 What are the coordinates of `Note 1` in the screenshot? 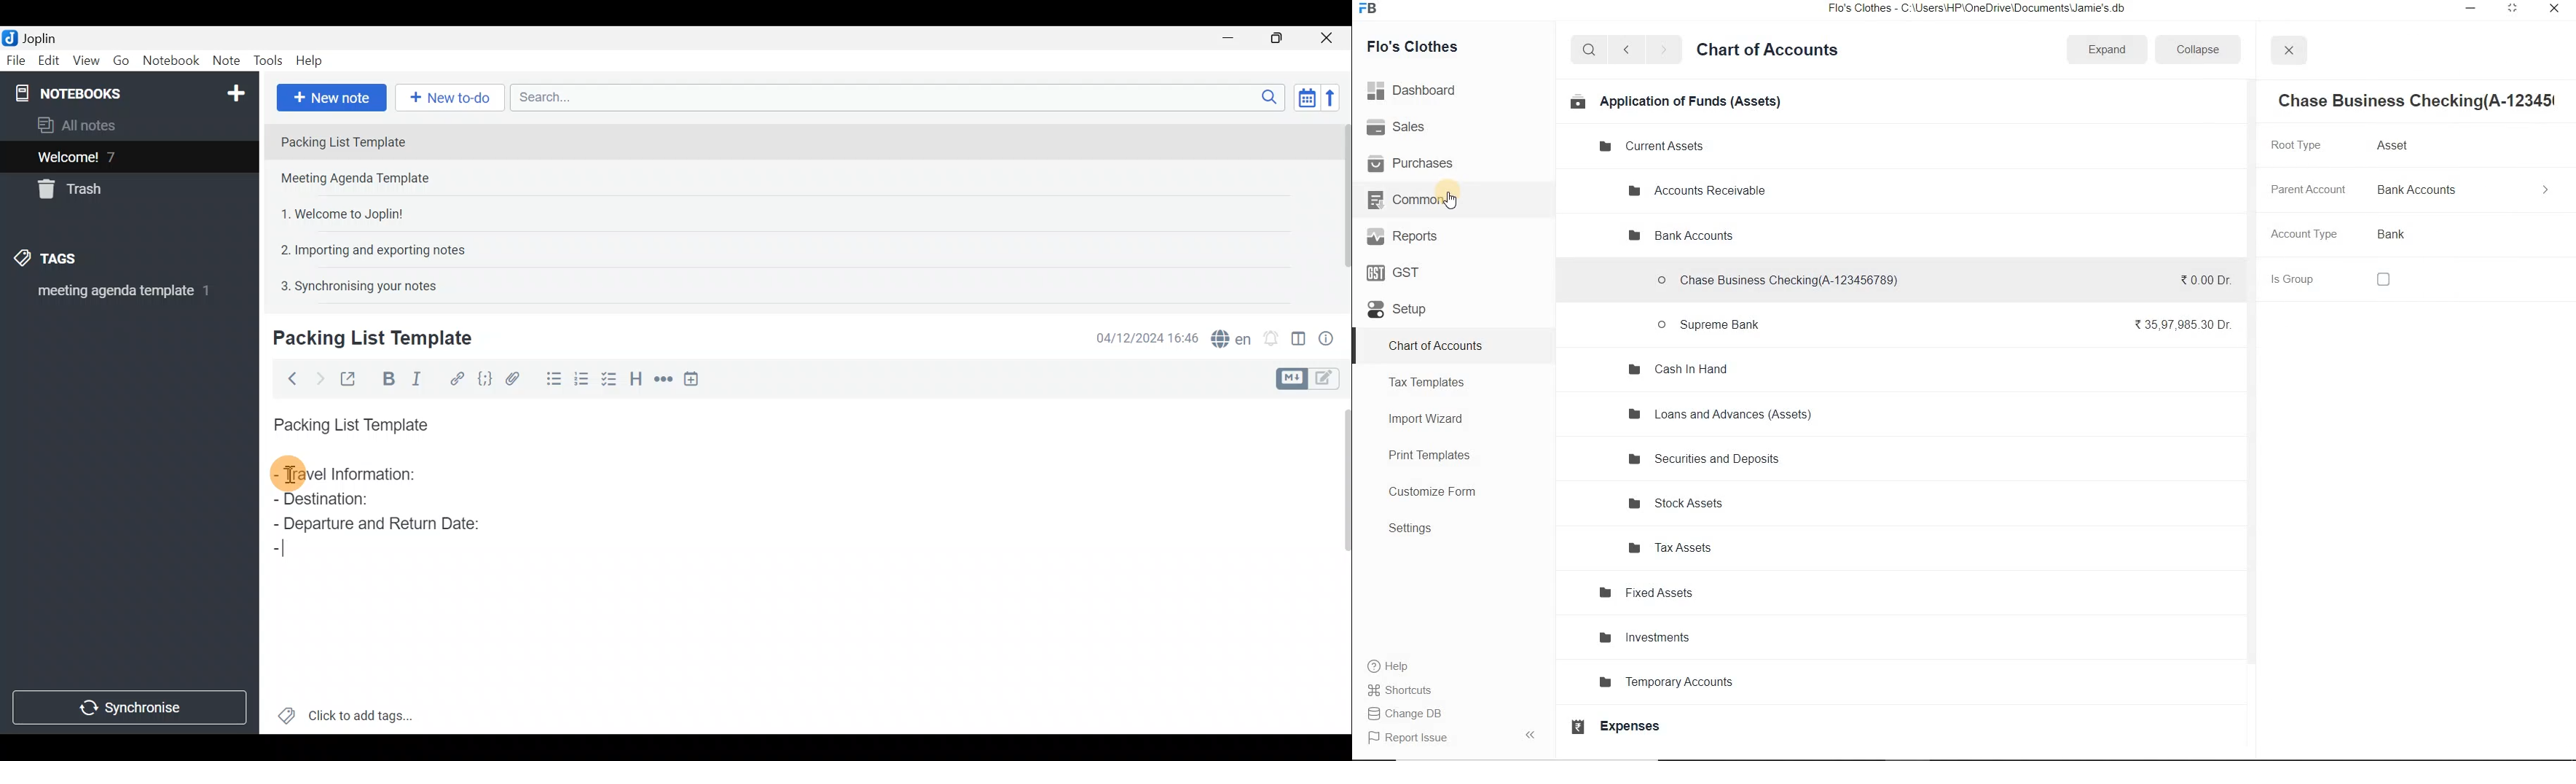 It's located at (394, 140).